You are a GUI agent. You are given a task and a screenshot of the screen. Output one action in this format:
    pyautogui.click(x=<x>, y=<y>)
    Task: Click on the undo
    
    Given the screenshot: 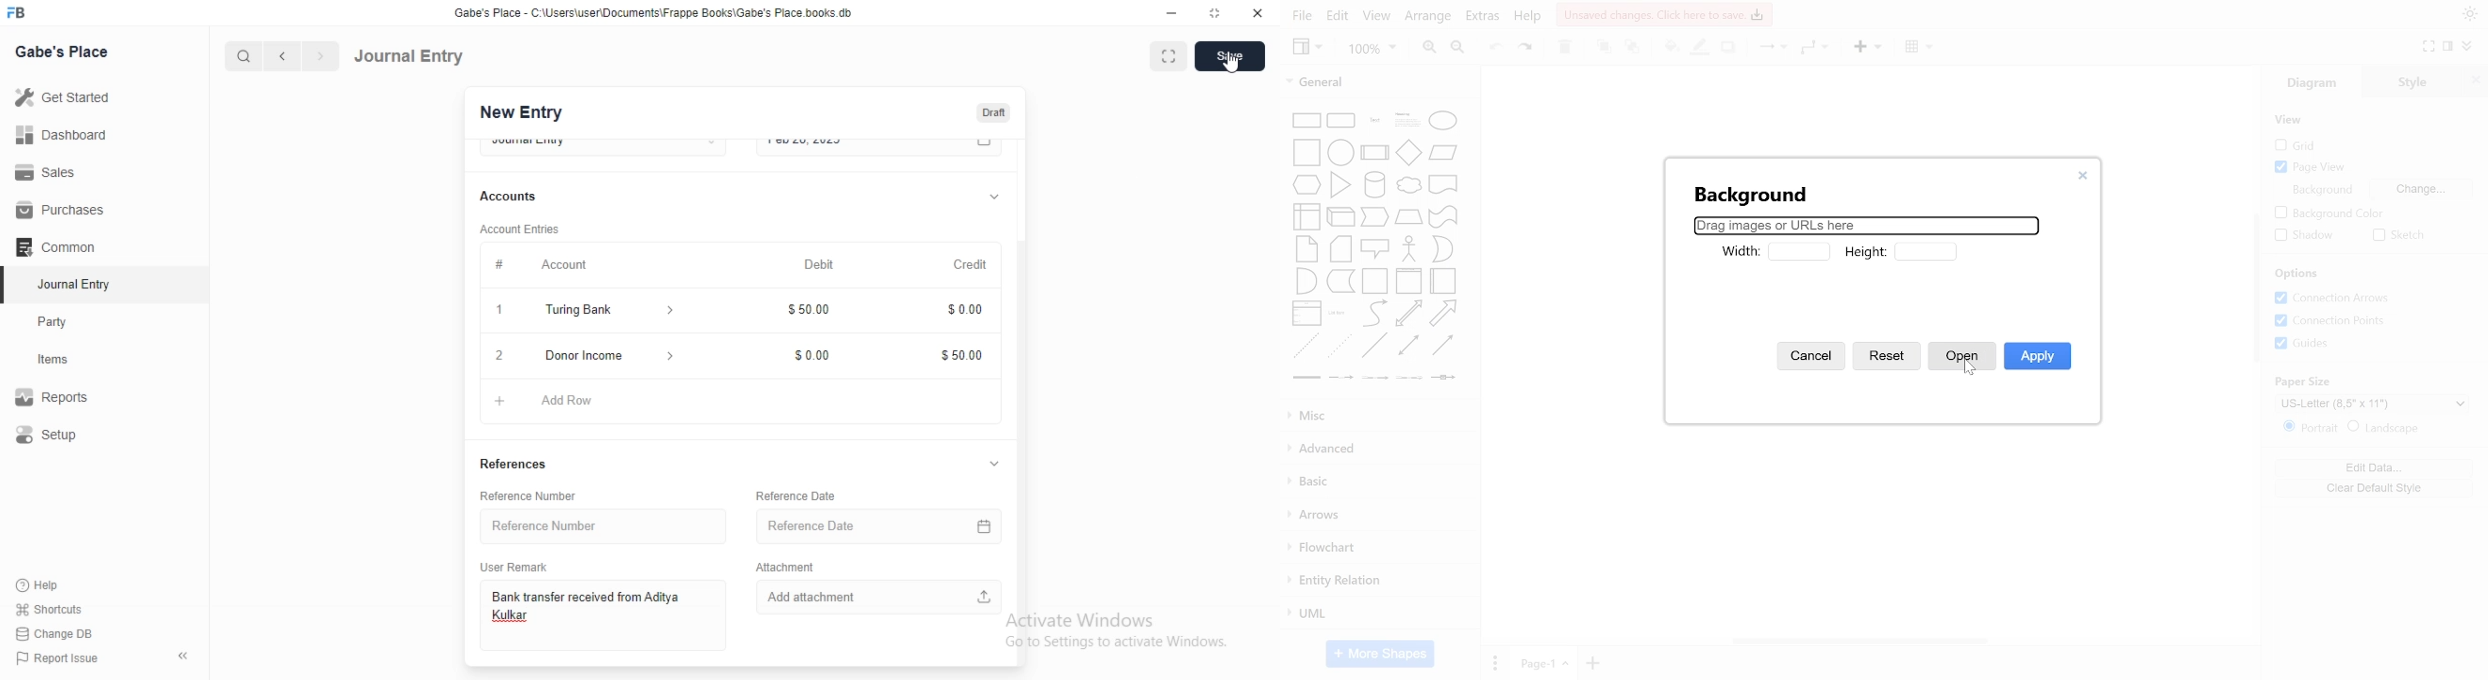 What is the action you would take?
    pyautogui.click(x=1497, y=47)
    